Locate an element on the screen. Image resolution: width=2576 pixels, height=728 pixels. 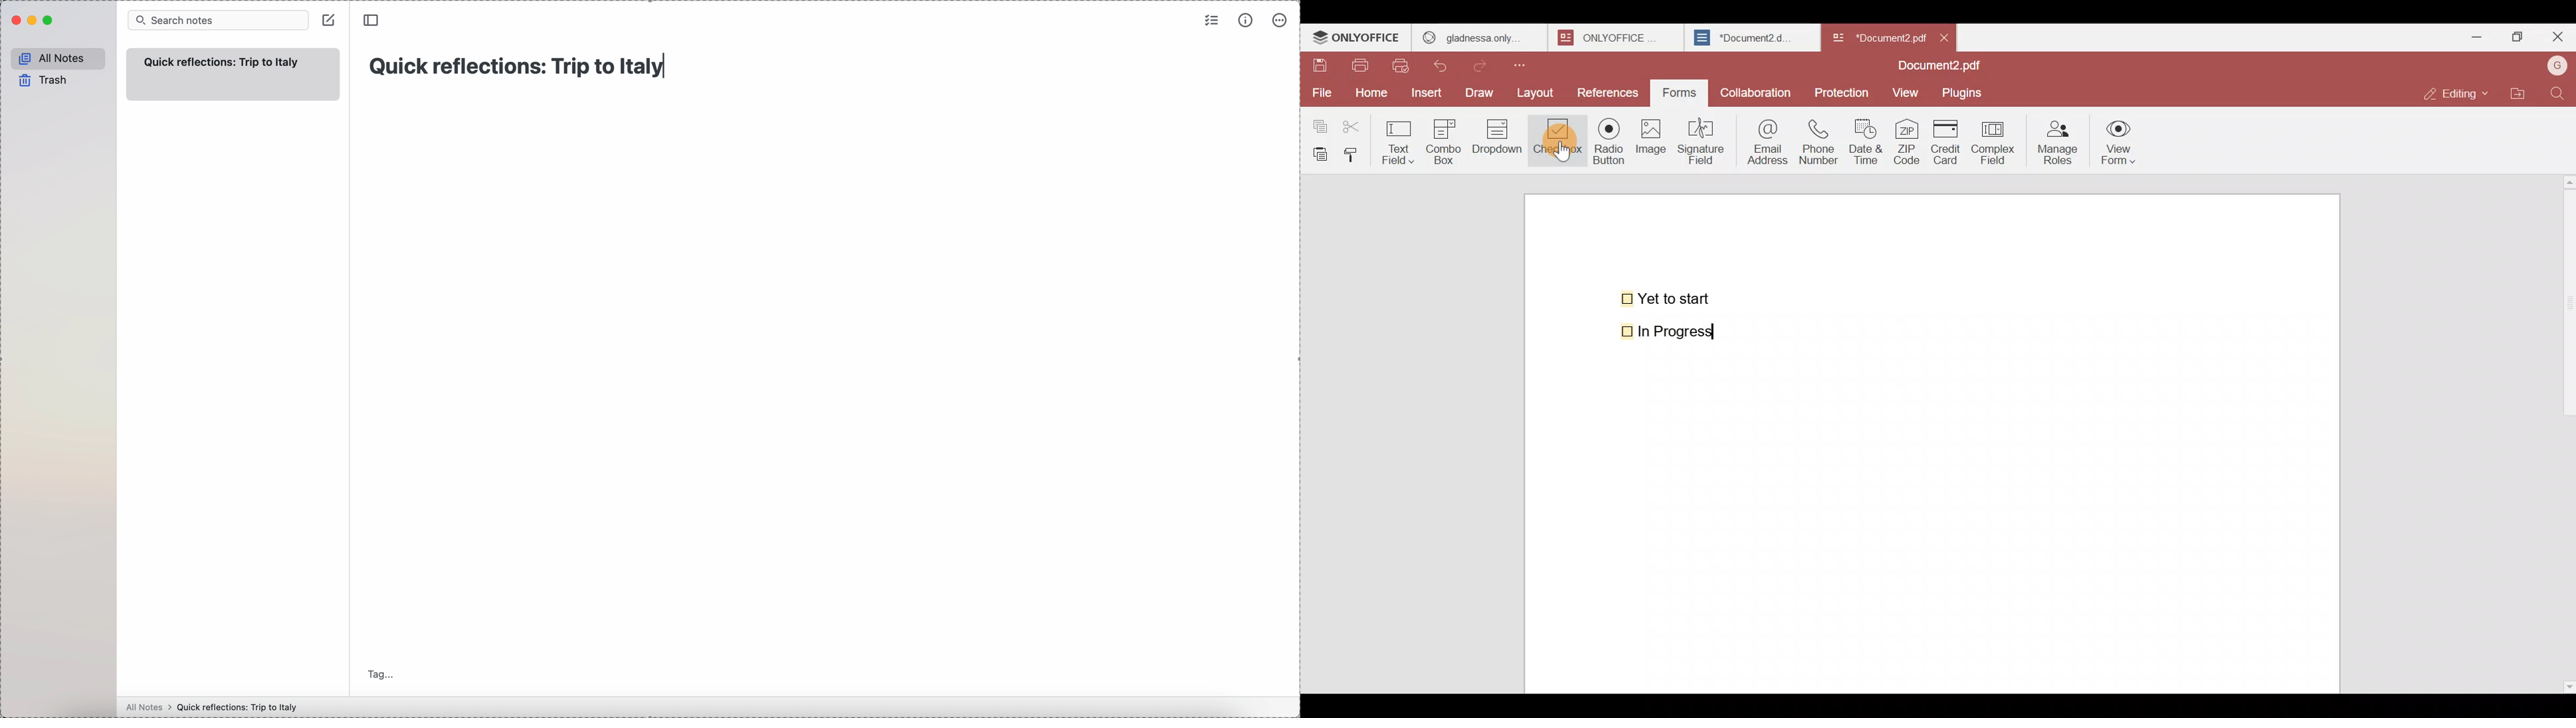
Phone number is located at coordinates (1820, 142).